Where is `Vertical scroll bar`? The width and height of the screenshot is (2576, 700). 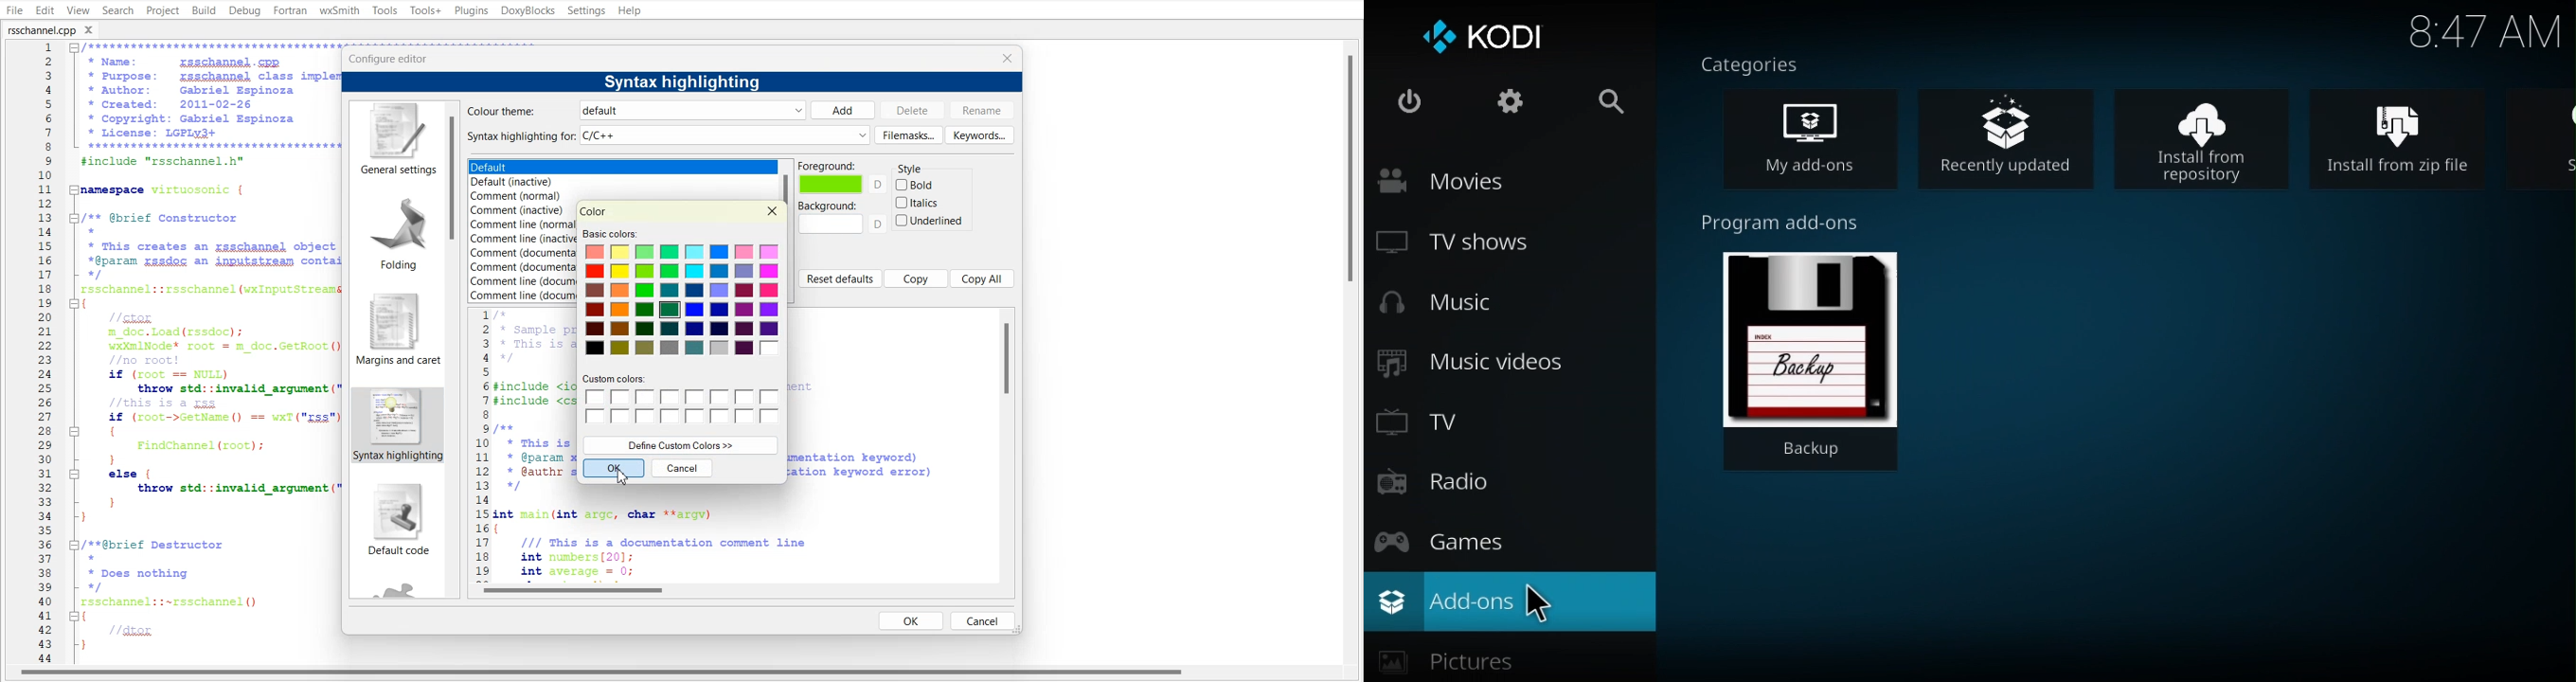
Vertical scroll bar is located at coordinates (454, 350).